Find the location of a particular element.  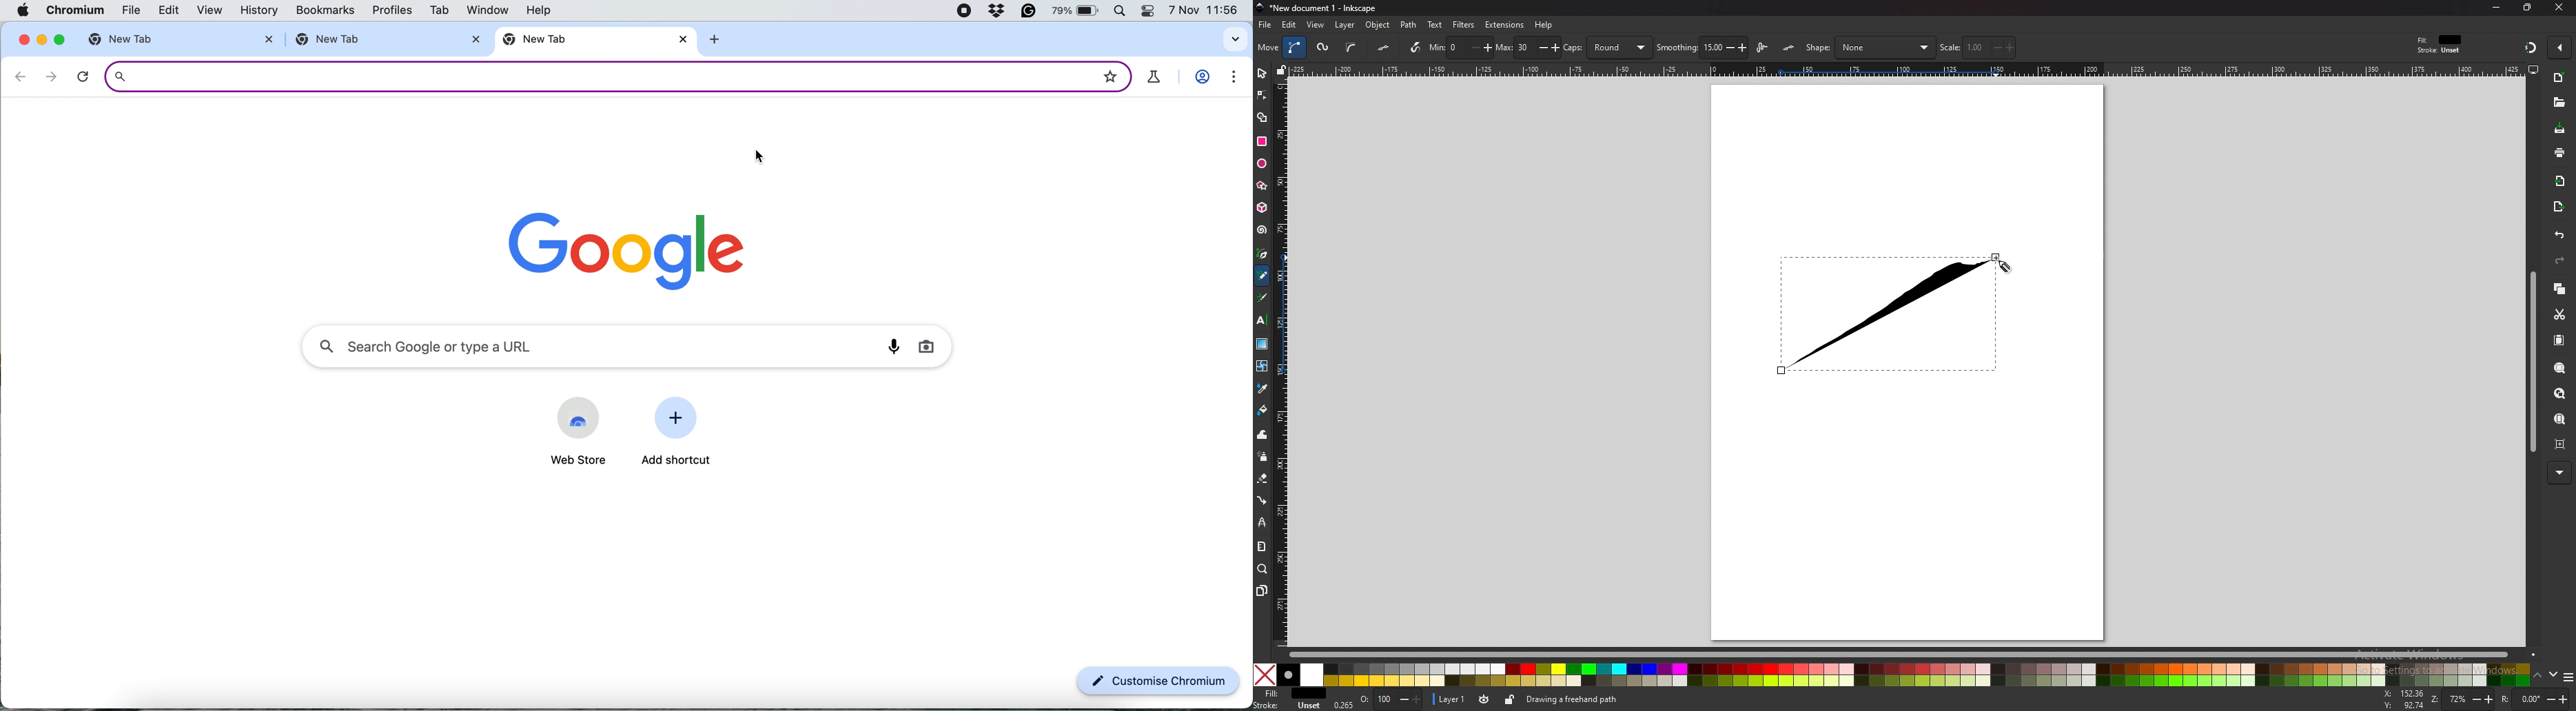

tab is located at coordinates (438, 12).